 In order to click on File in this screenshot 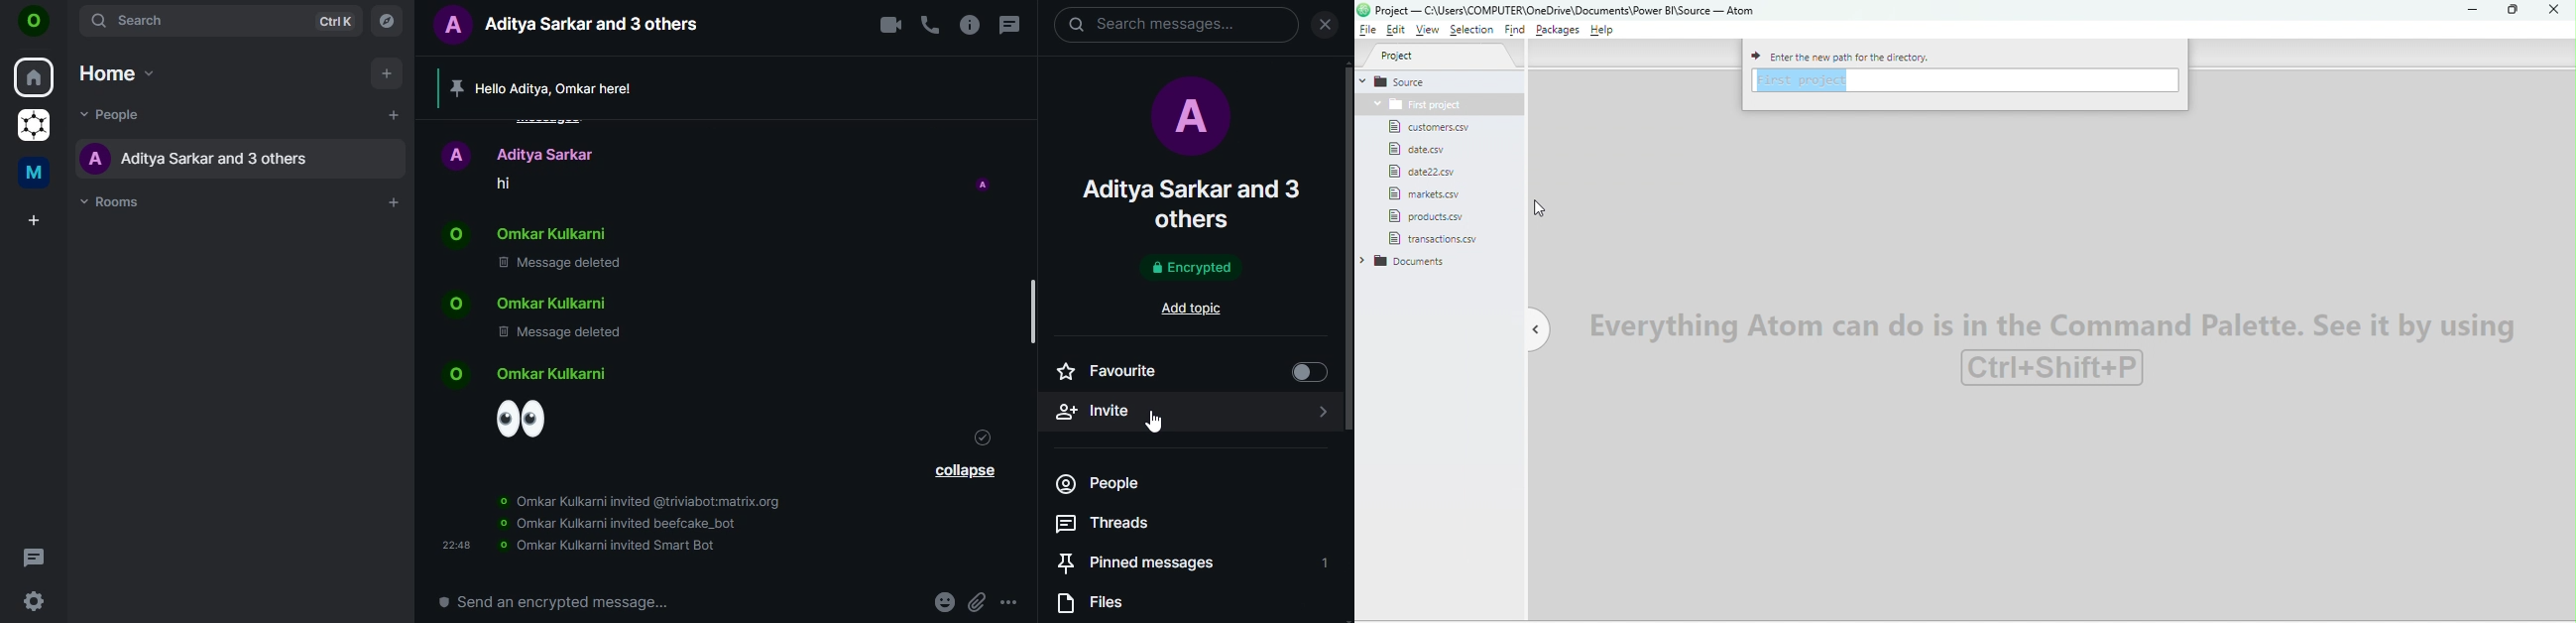, I will do `click(1435, 127)`.